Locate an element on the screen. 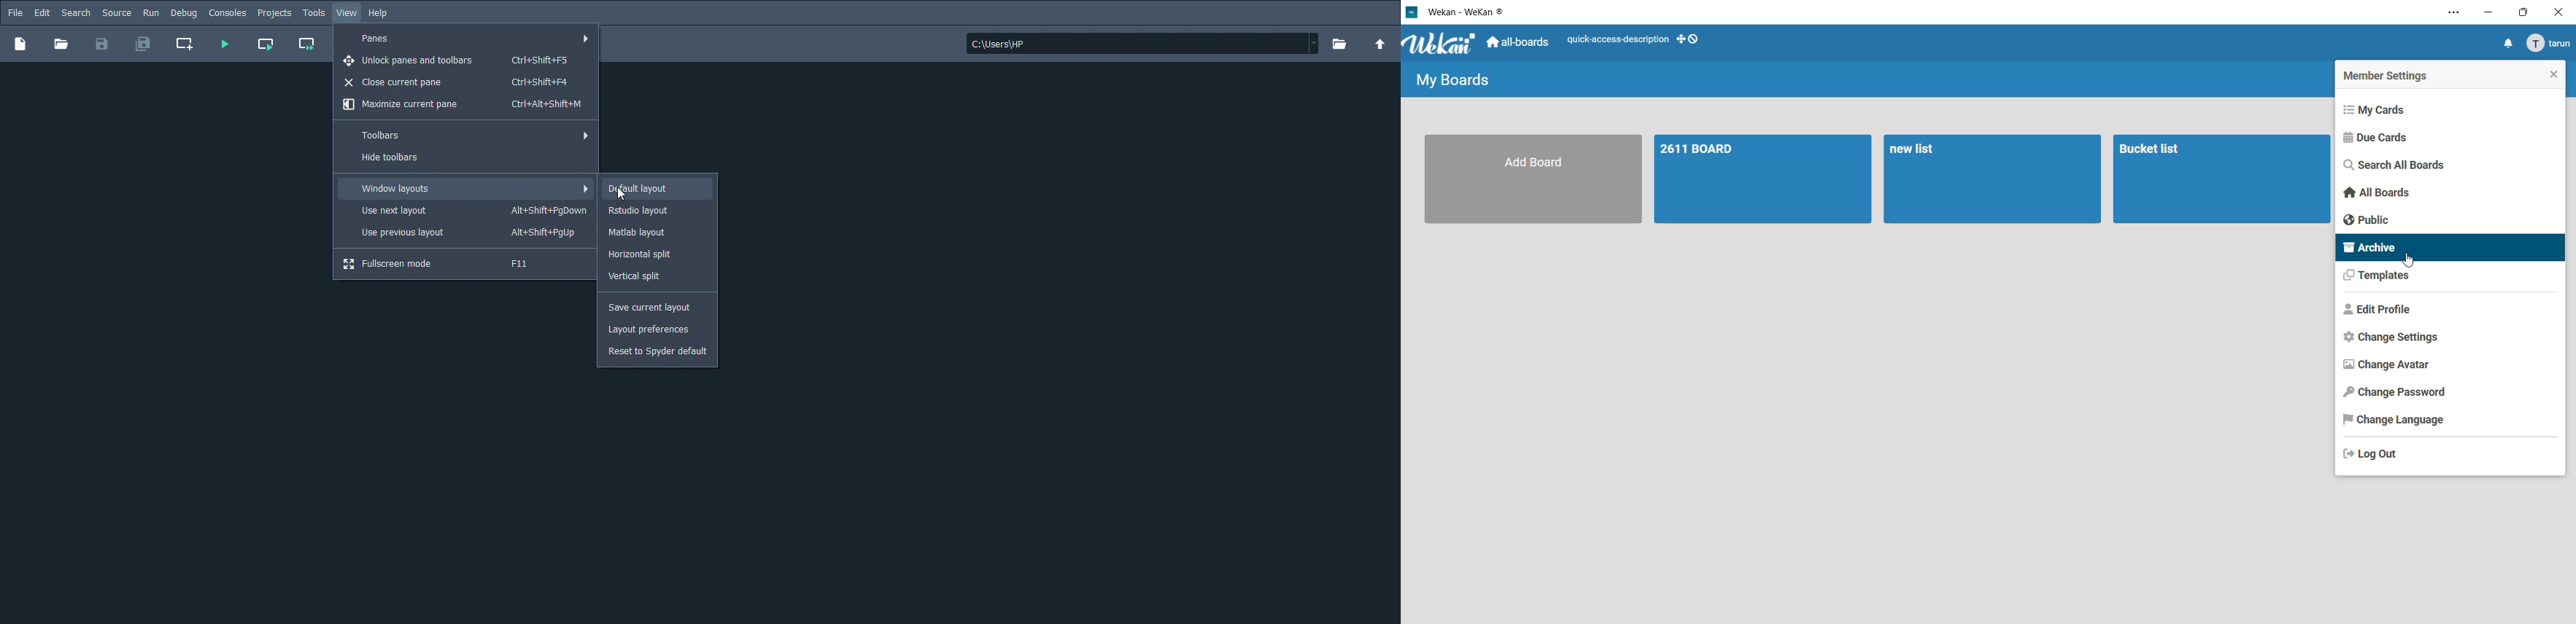 The width and height of the screenshot is (2576, 644). Unlock panes and toolbars is located at coordinates (459, 61).